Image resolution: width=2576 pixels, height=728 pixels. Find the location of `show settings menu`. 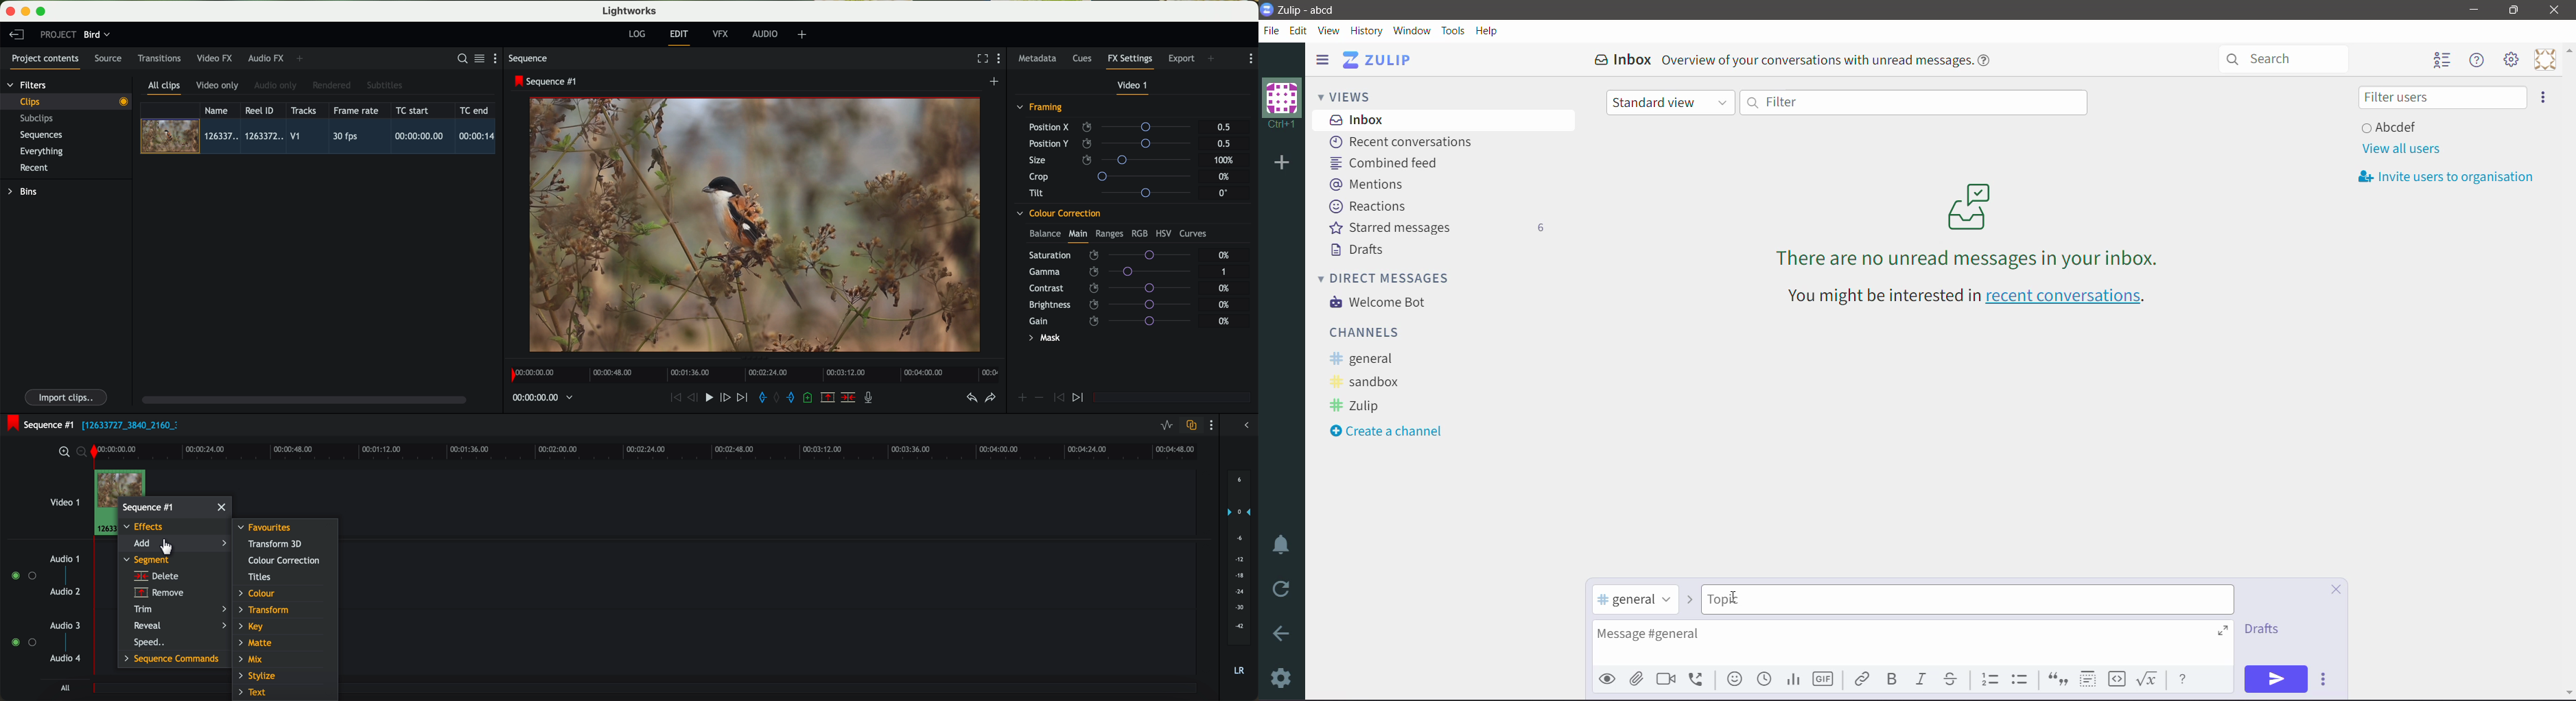

show settings menu is located at coordinates (499, 58).